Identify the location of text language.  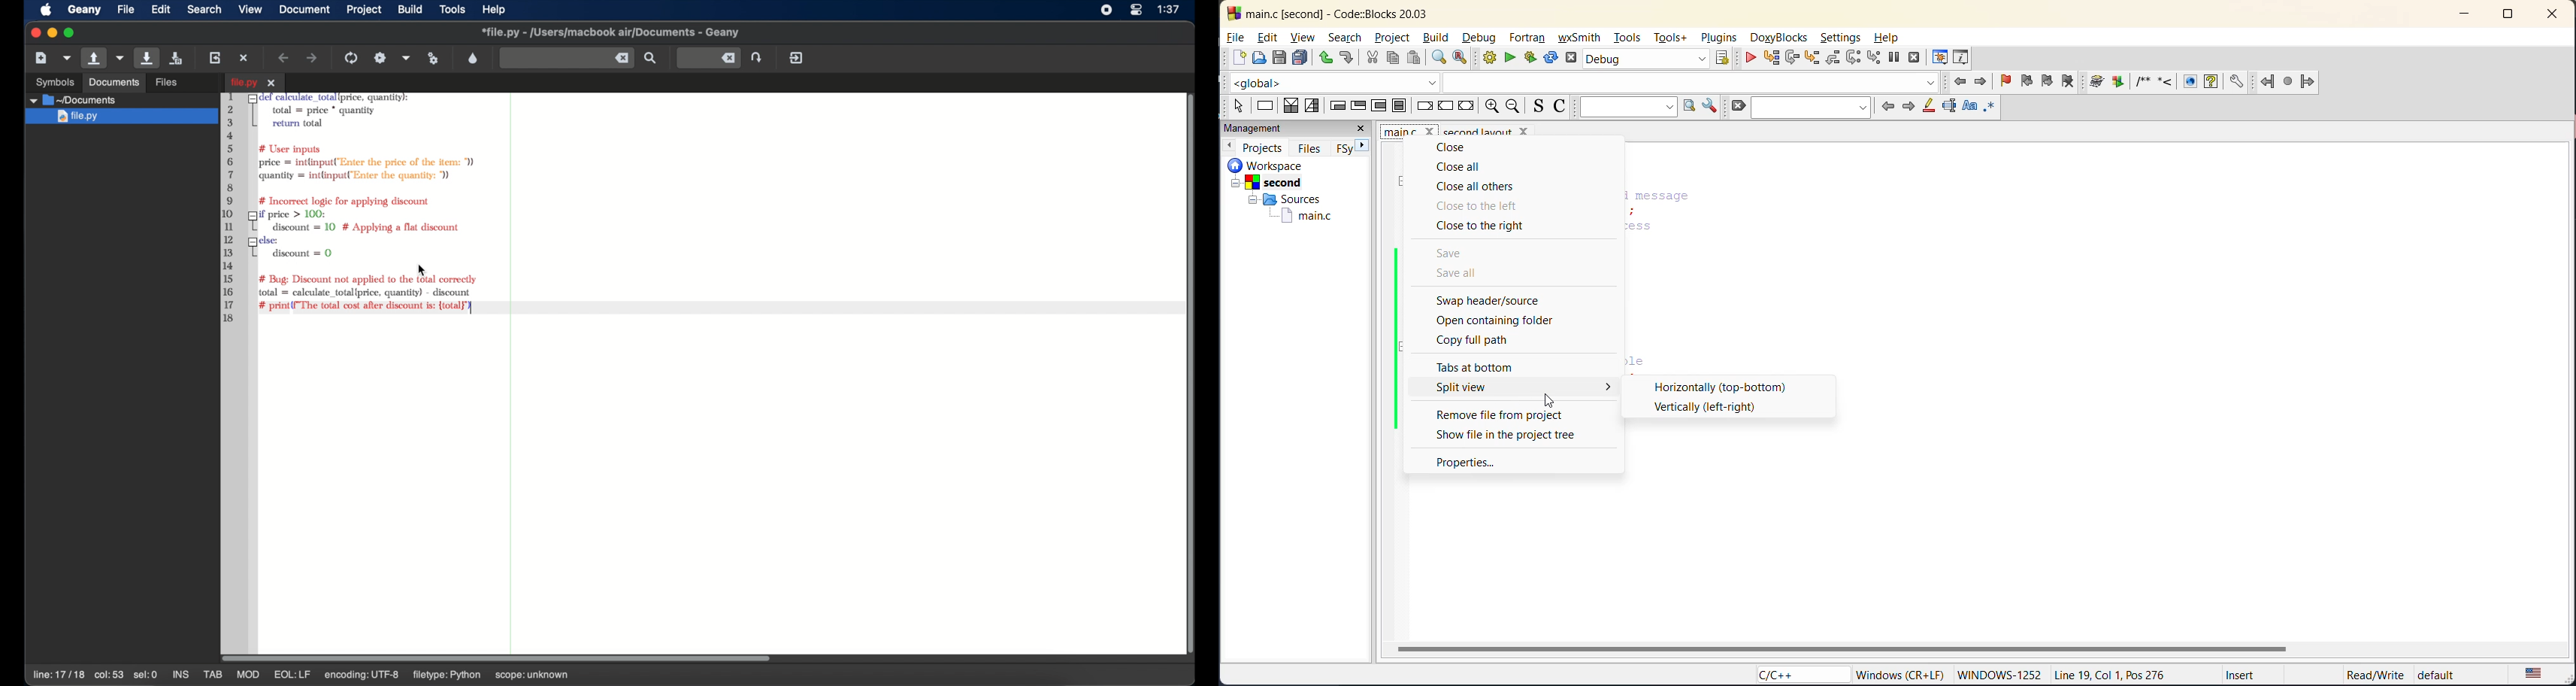
(2535, 674).